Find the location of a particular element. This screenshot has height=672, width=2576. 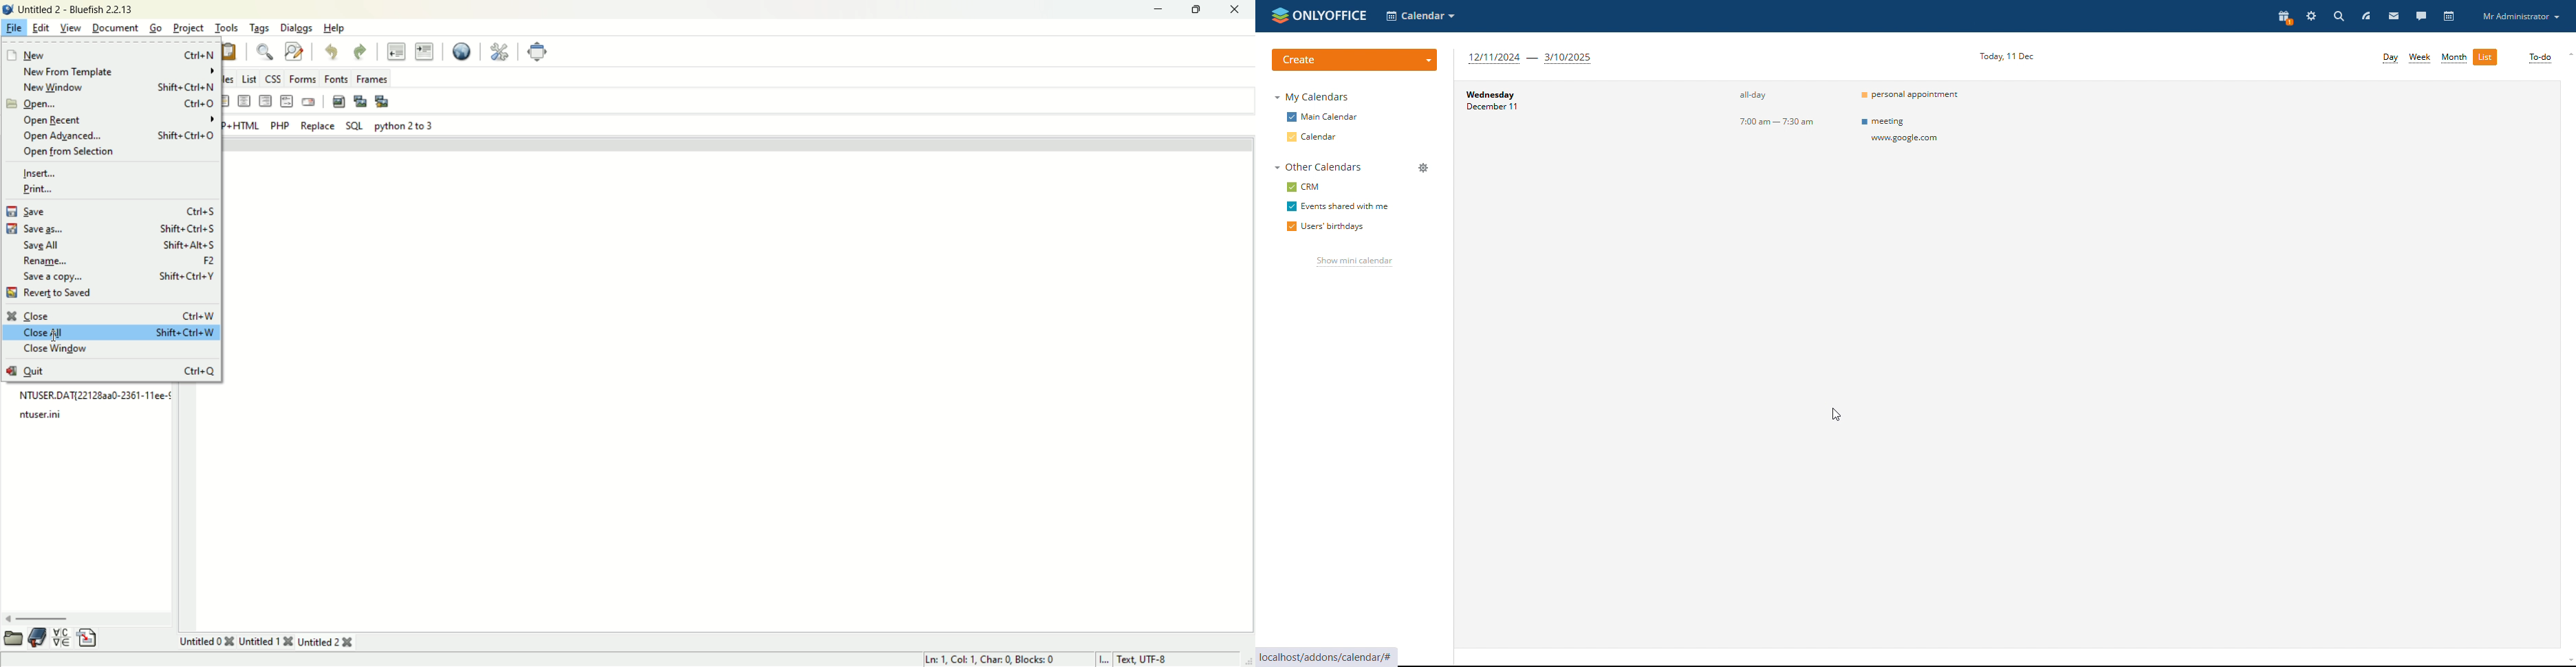

event timings is located at coordinates (1782, 109).